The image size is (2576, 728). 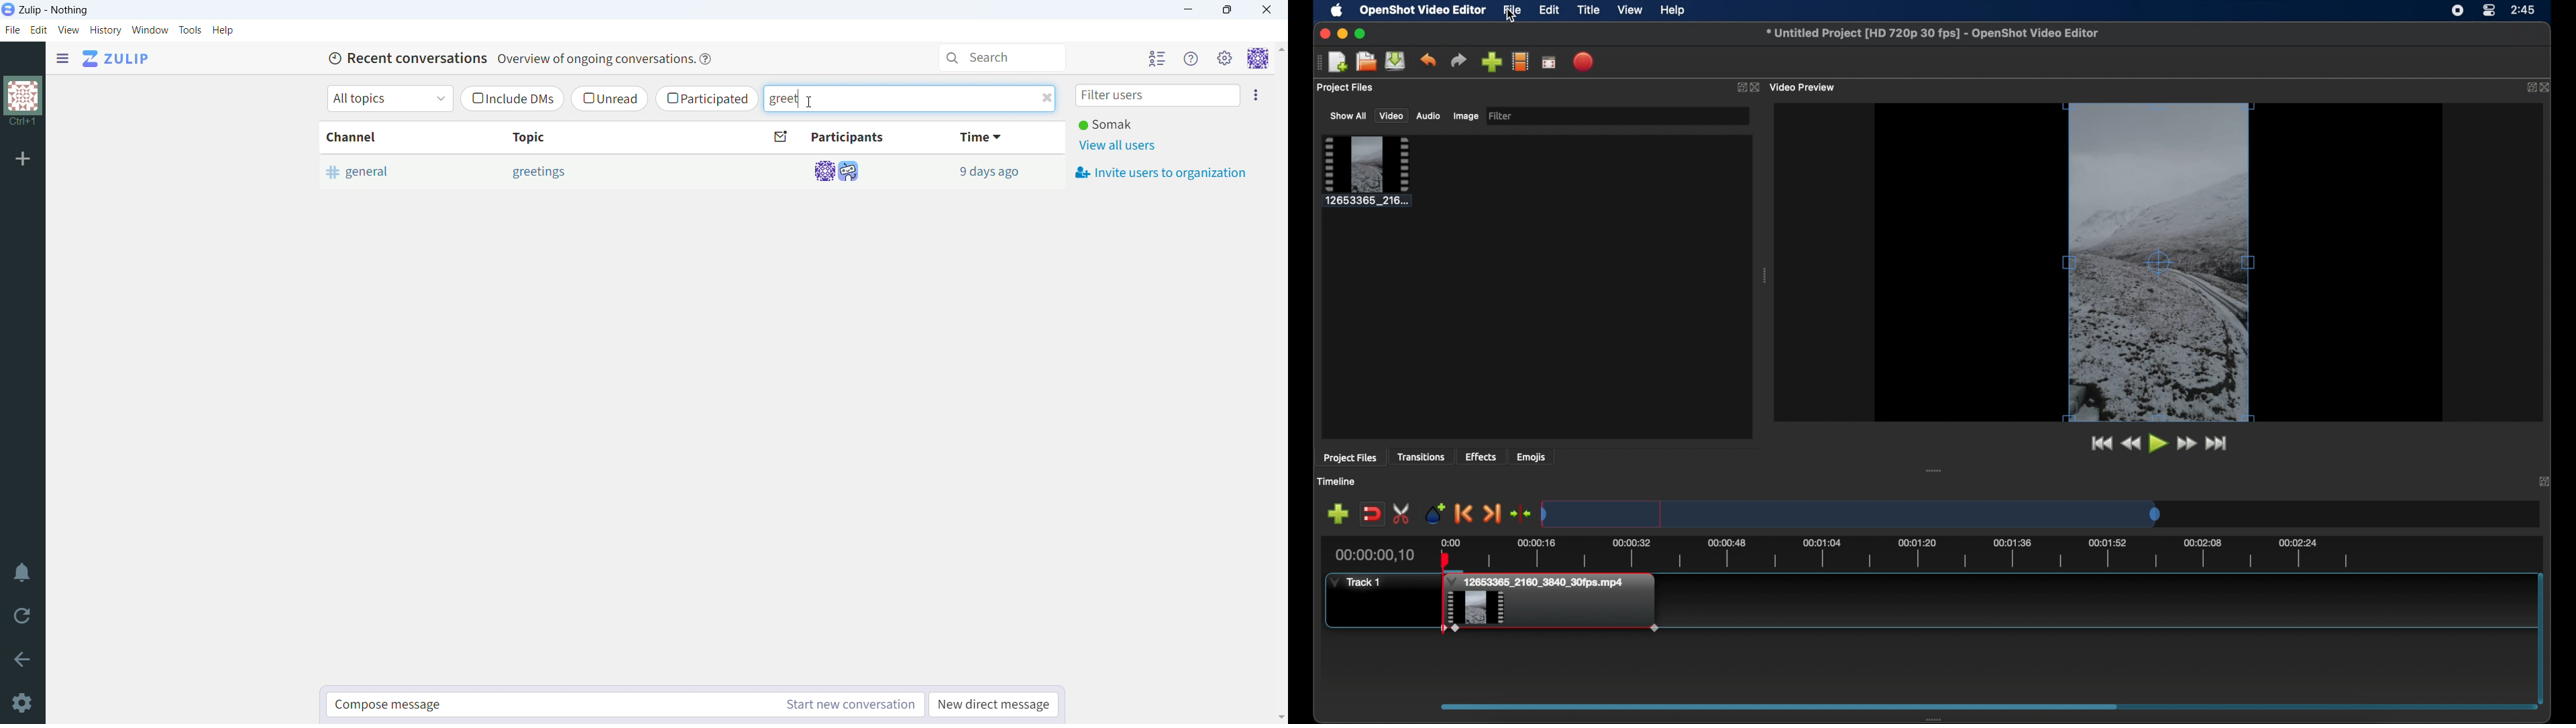 I want to click on save project, so click(x=1396, y=61).